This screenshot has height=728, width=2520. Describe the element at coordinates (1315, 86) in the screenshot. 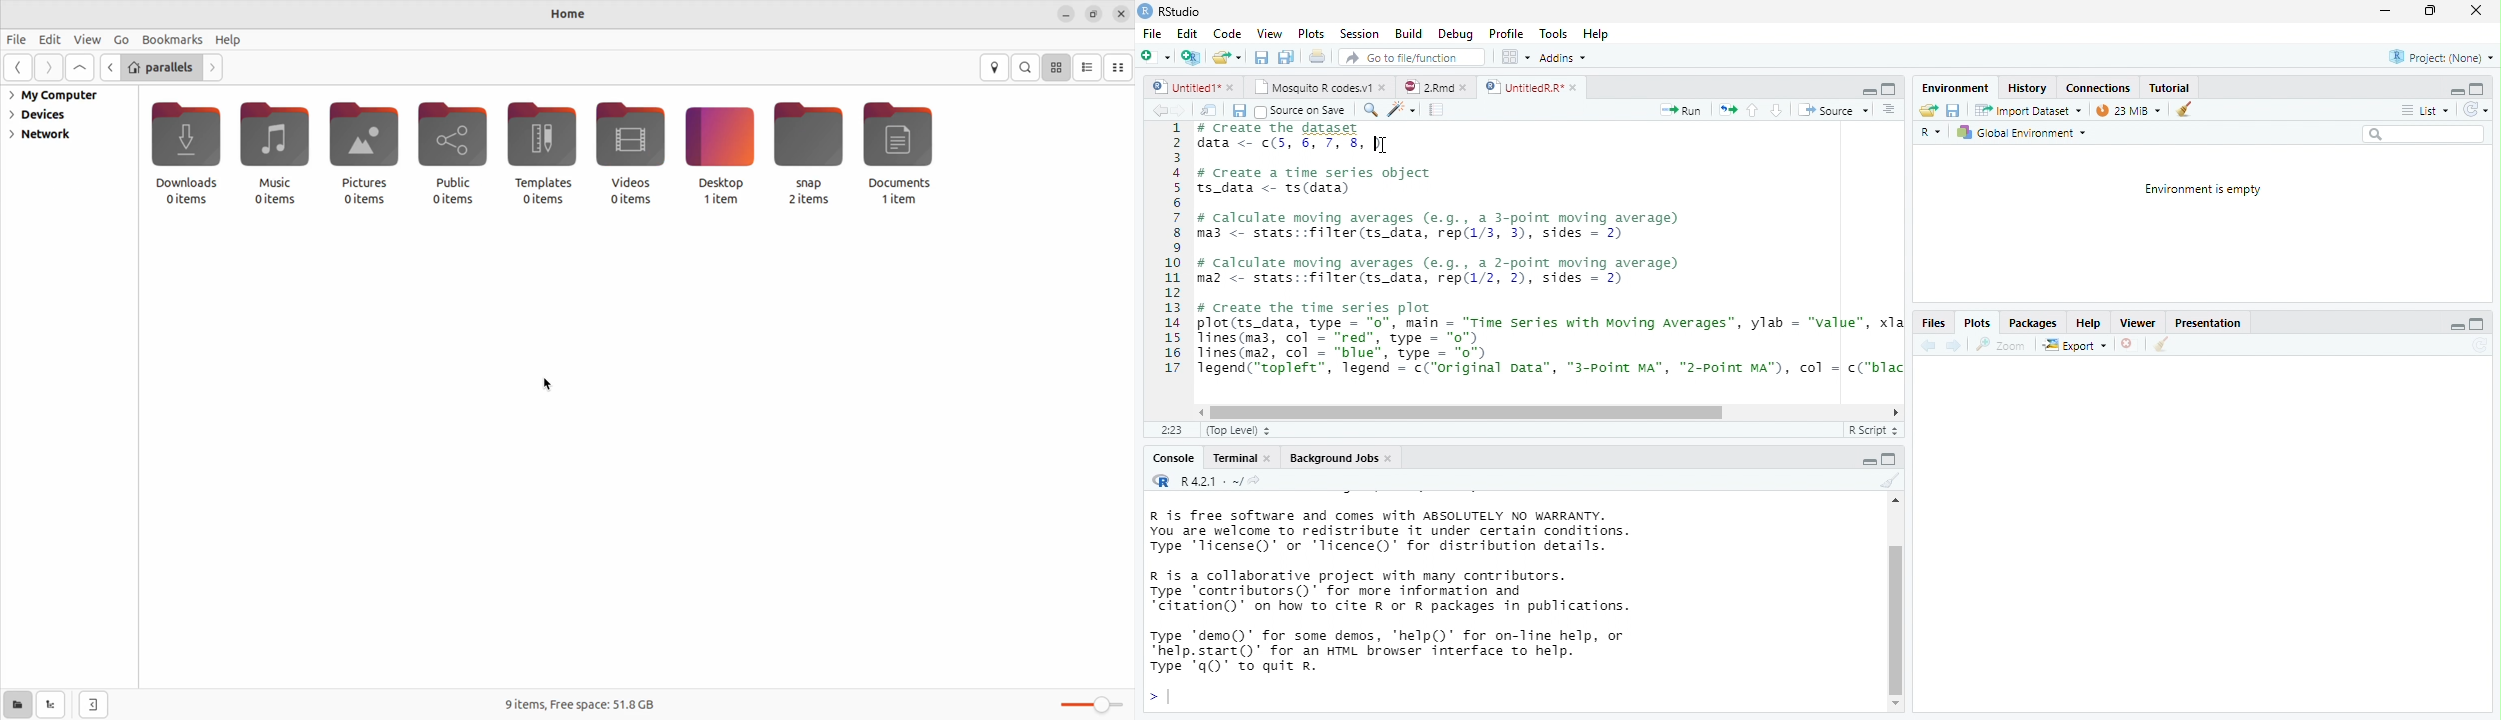

I see `Mosquito R codes.v1` at that location.